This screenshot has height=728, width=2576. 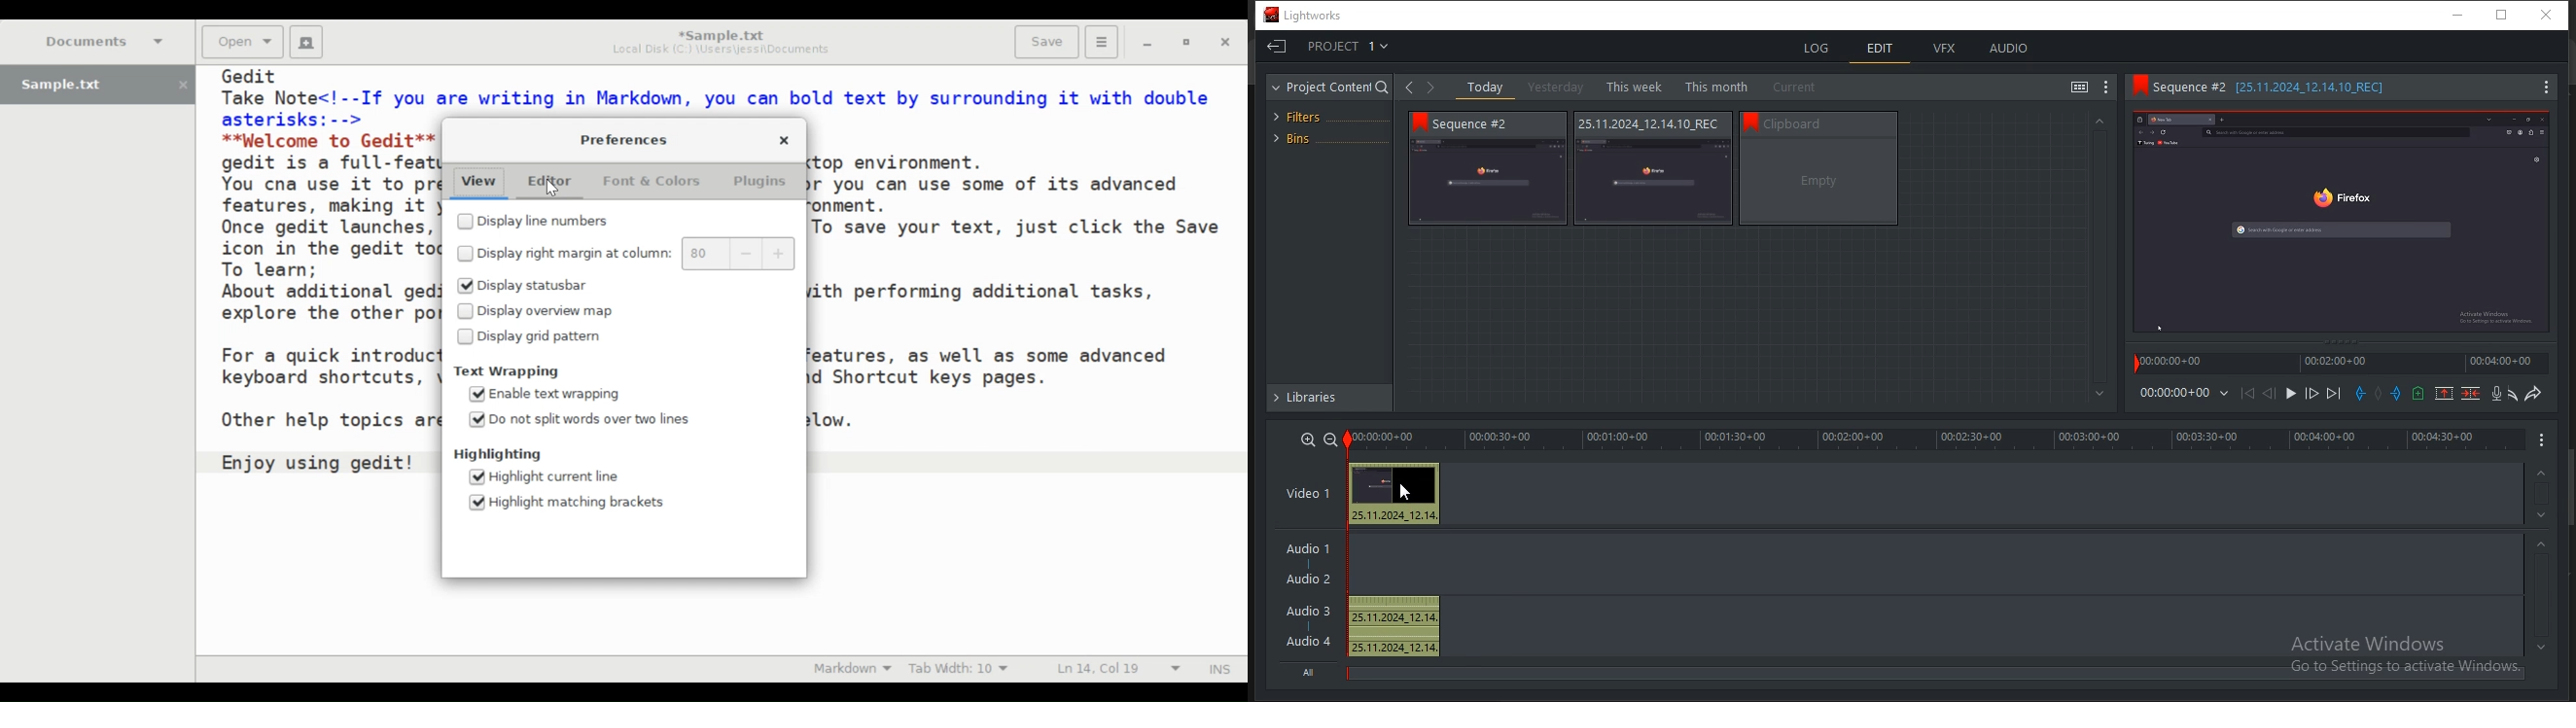 I want to click on record a voice over, so click(x=2493, y=393).